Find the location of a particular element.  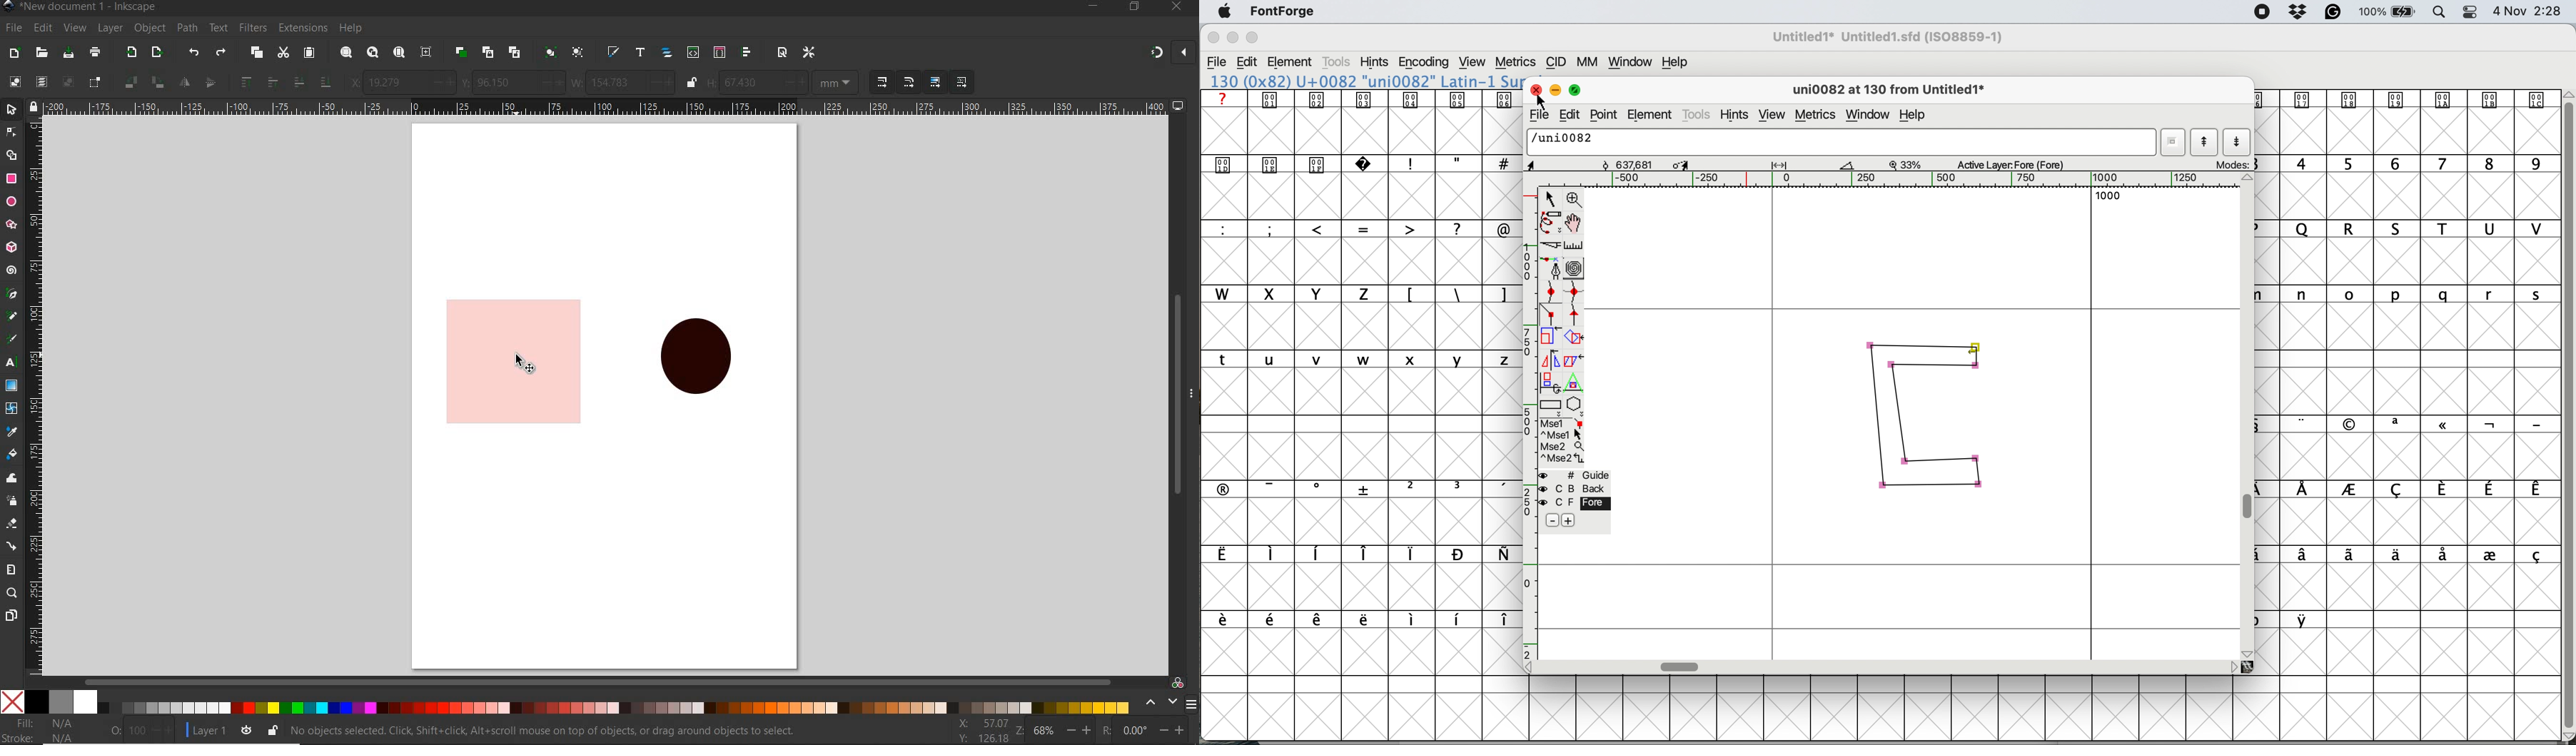

uppercase letters is located at coordinates (1293, 293).